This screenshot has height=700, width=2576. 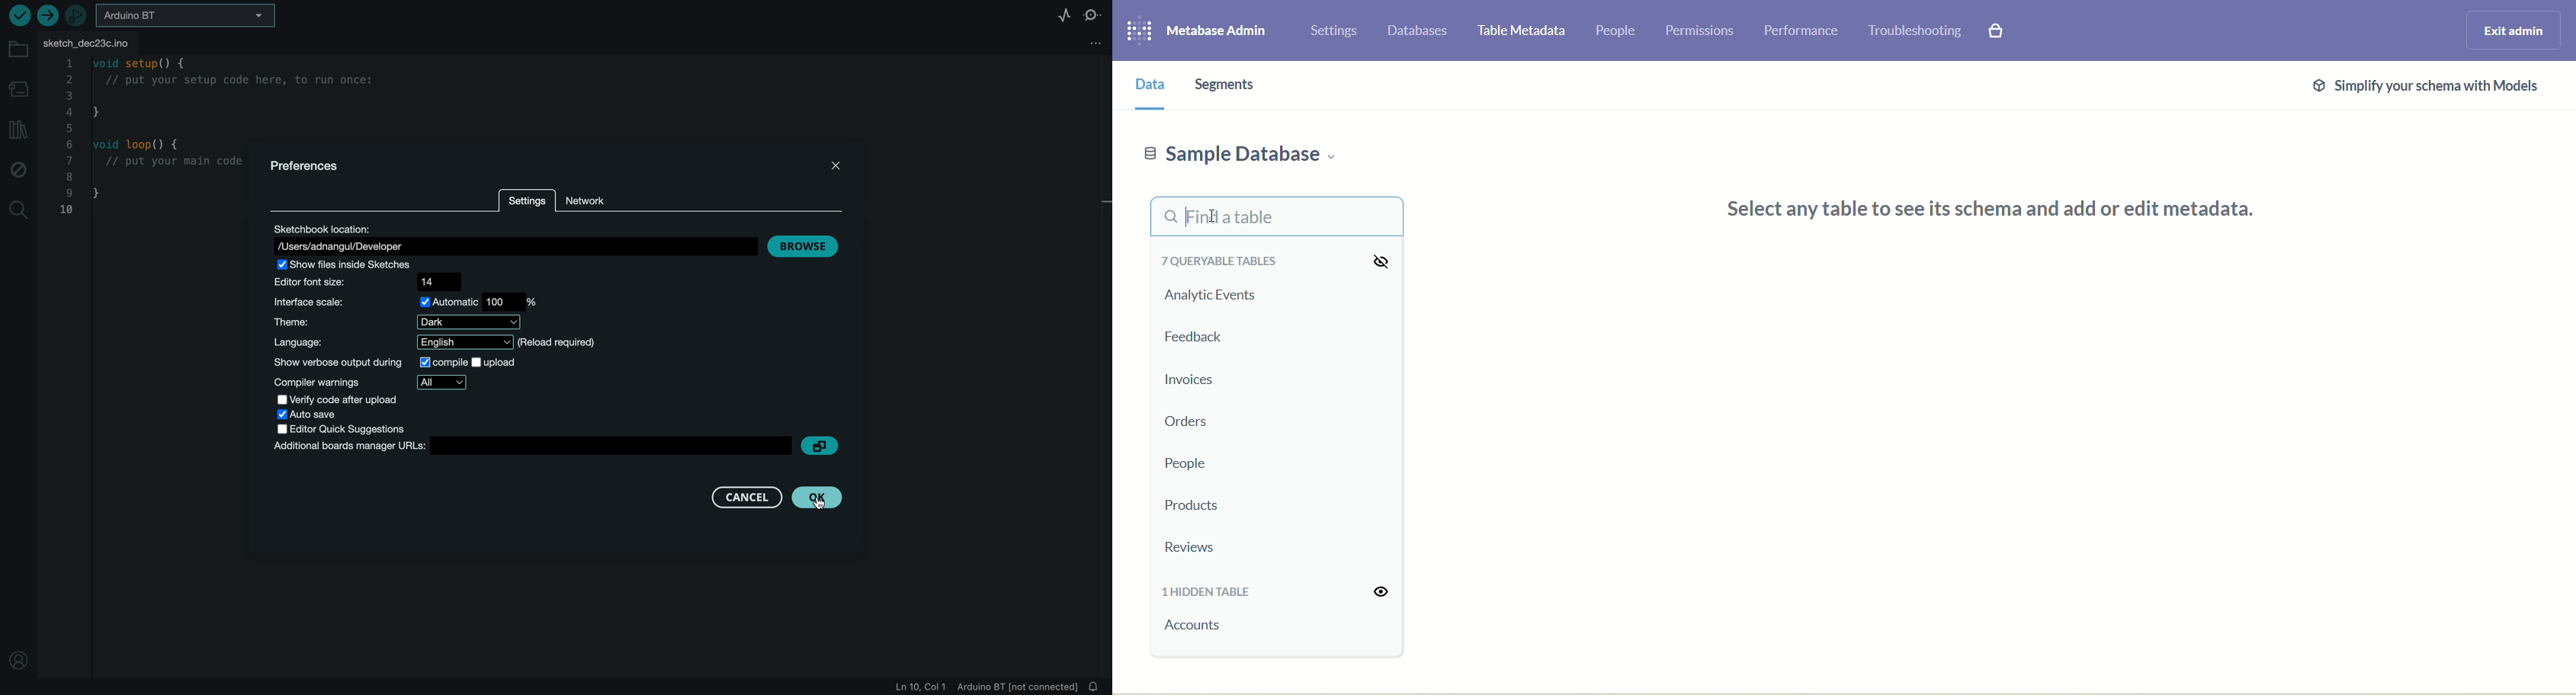 What do you see at coordinates (1274, 214) in the screenshot?
I see `find a table` at bounding box center [1274, 214].